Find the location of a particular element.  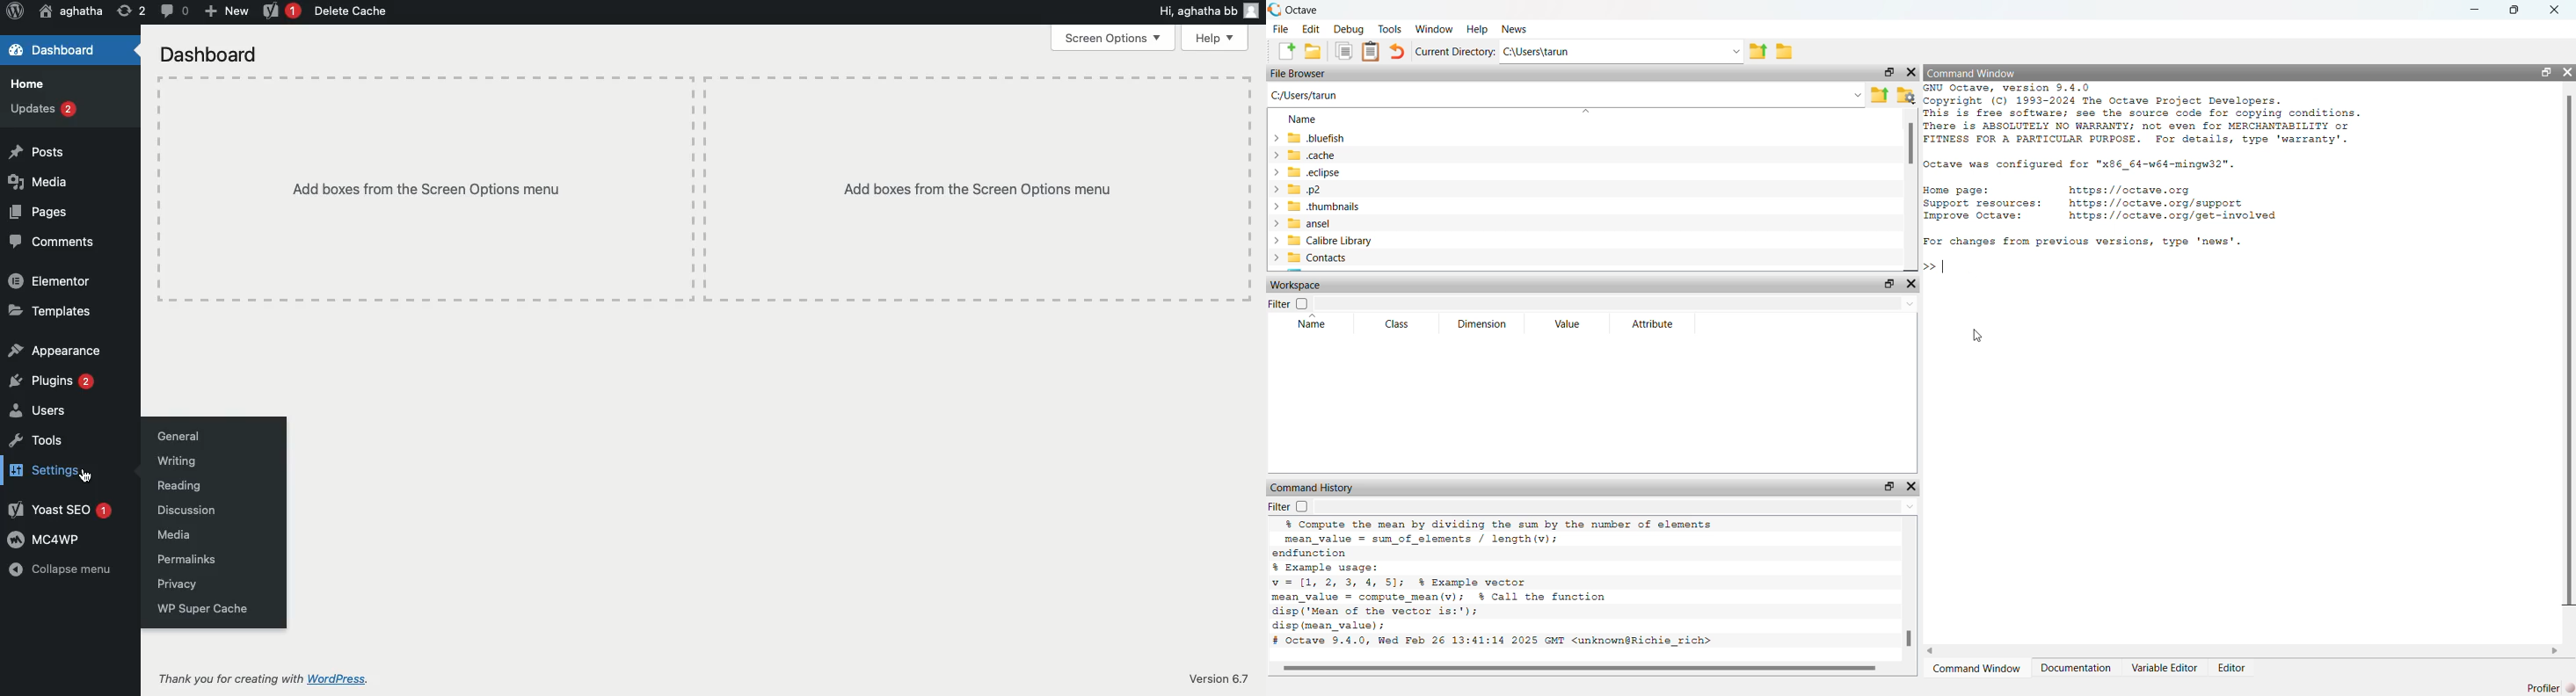

Updates is located at coordinates (47, 112).